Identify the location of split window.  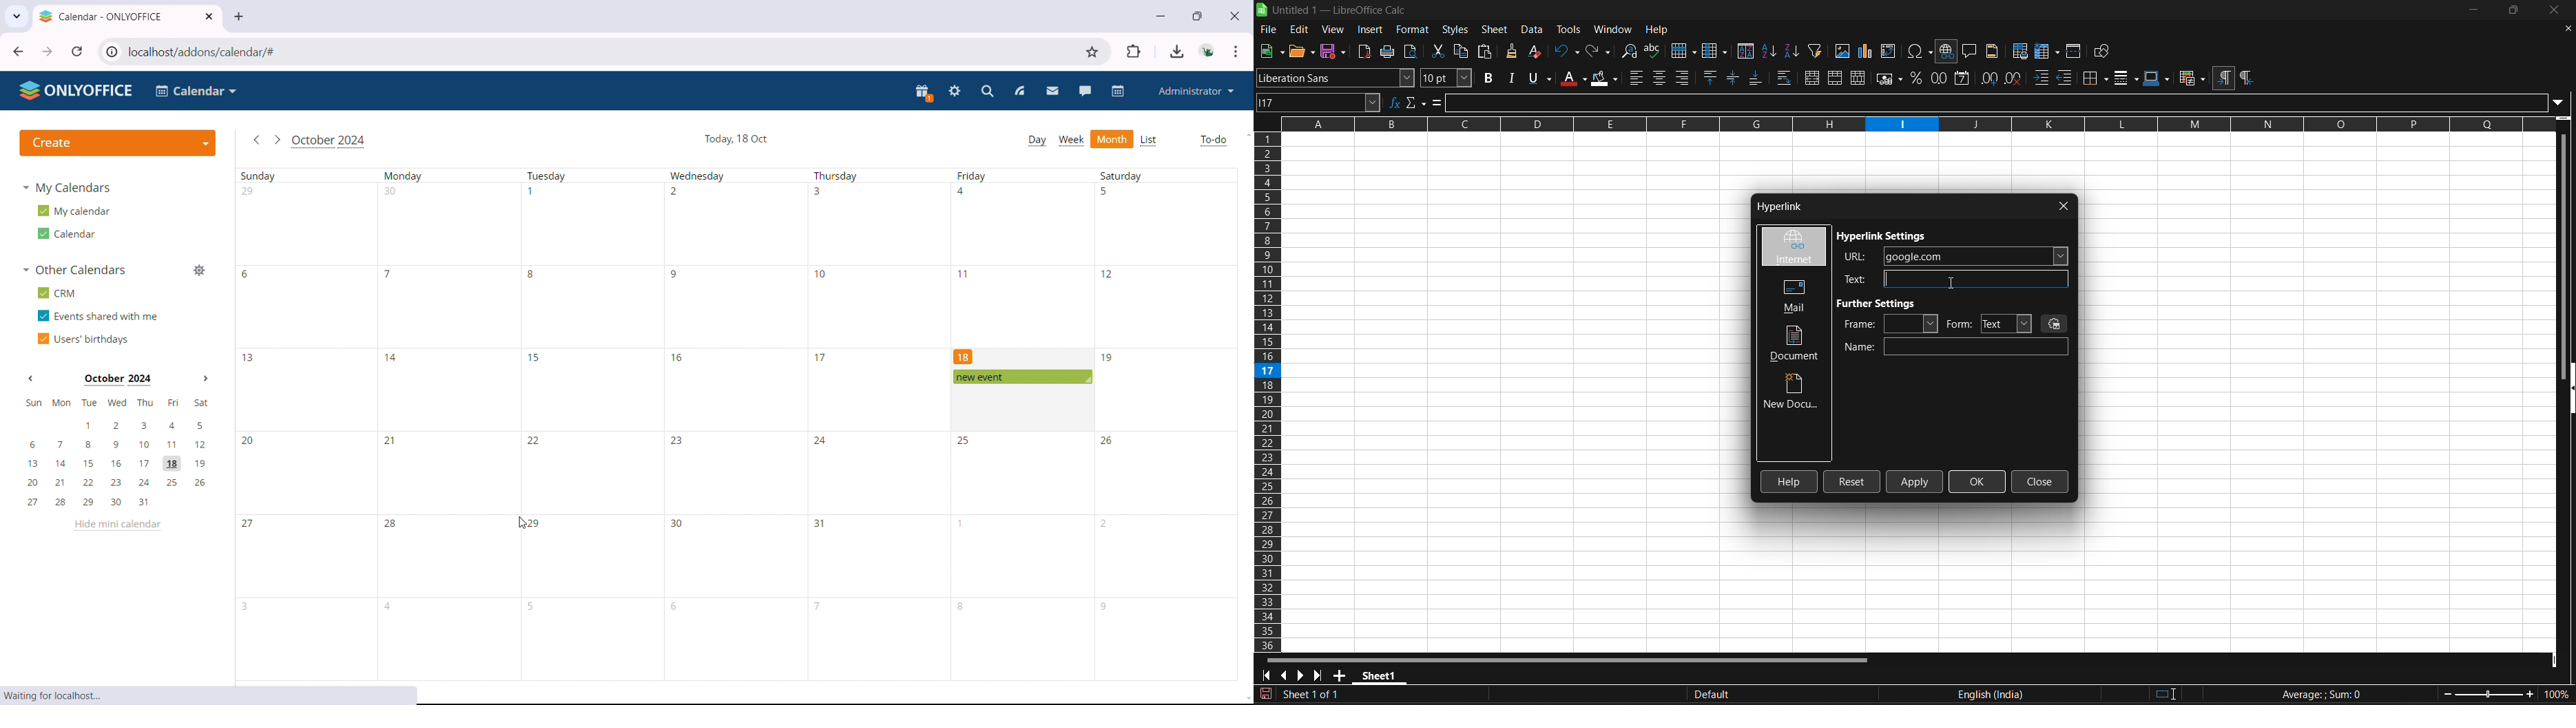
(2075, 50).